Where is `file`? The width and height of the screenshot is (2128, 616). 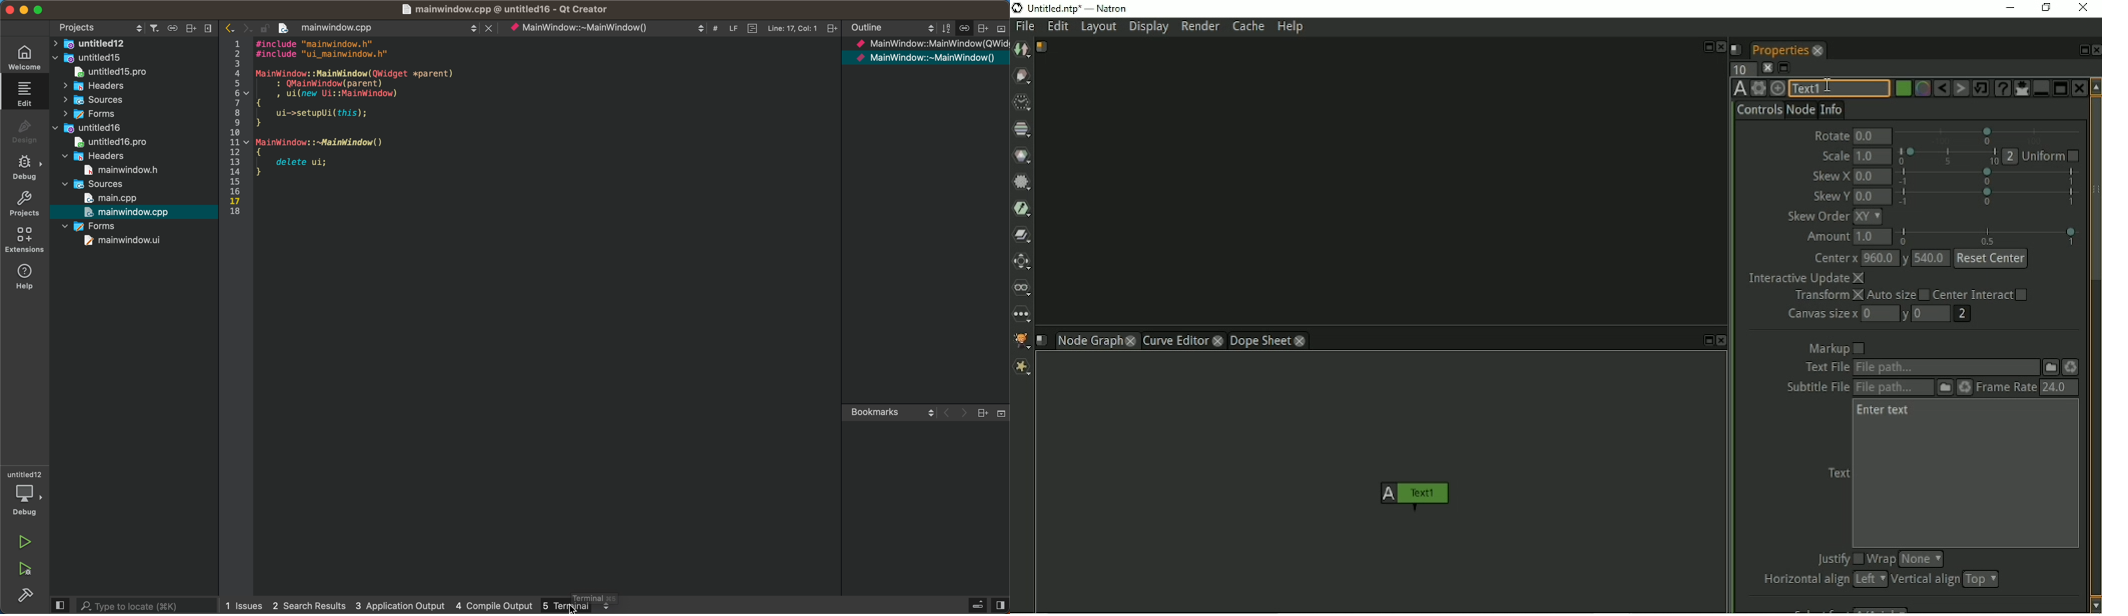 file is located at coordinates (131, 212).